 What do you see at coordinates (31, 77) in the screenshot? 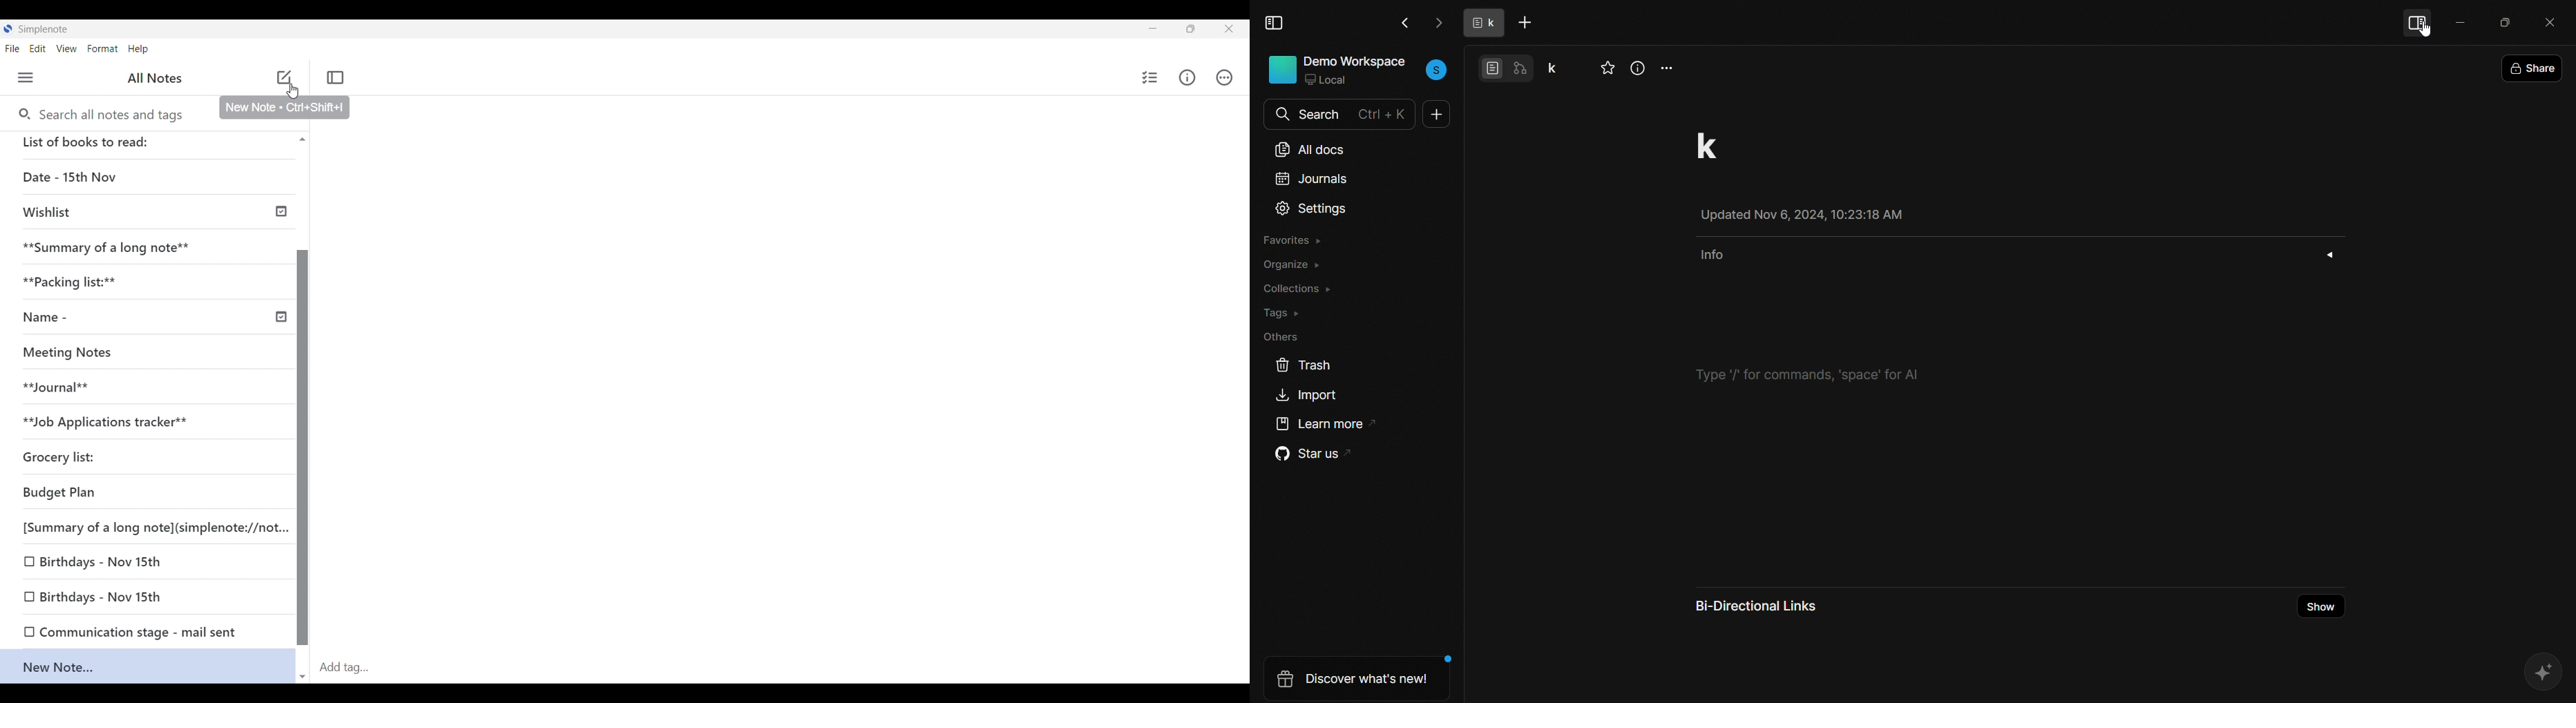
I see `Menu • ctrl + shift + u` at bounding box center [31, 77].